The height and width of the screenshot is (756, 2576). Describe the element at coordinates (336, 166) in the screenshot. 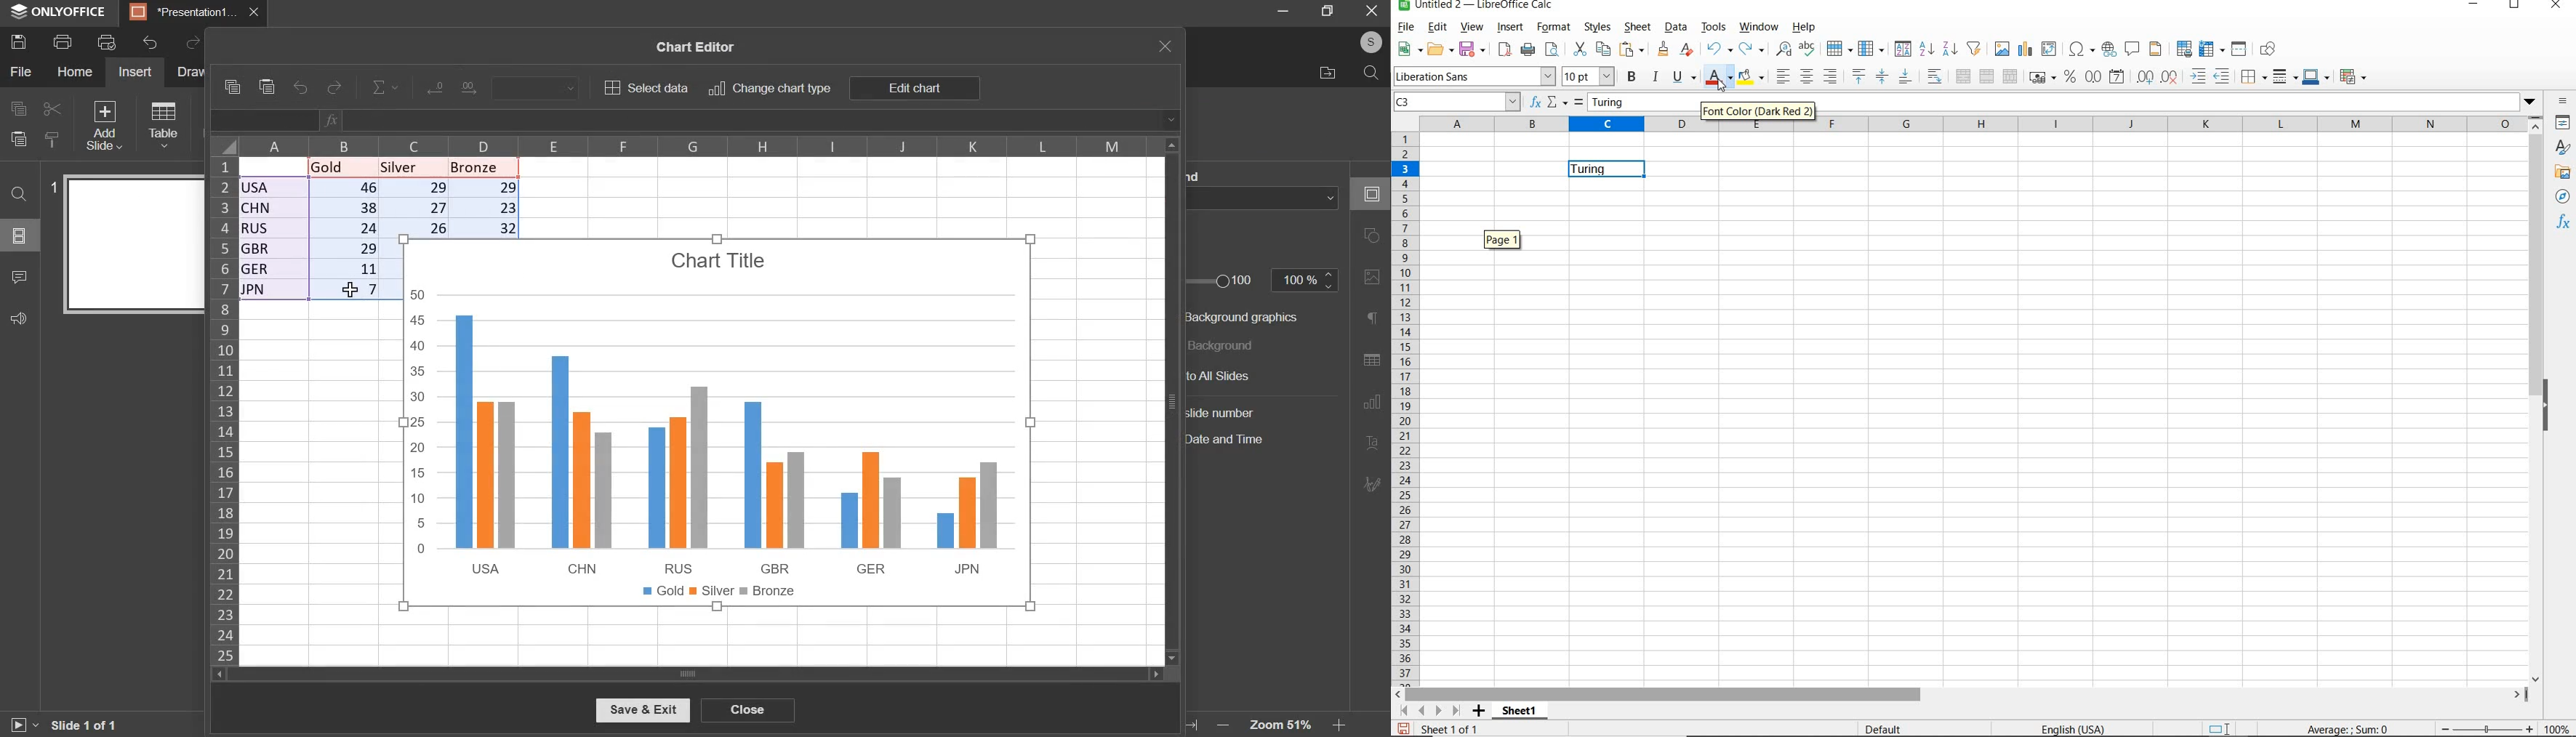

I see `gold` at that location.